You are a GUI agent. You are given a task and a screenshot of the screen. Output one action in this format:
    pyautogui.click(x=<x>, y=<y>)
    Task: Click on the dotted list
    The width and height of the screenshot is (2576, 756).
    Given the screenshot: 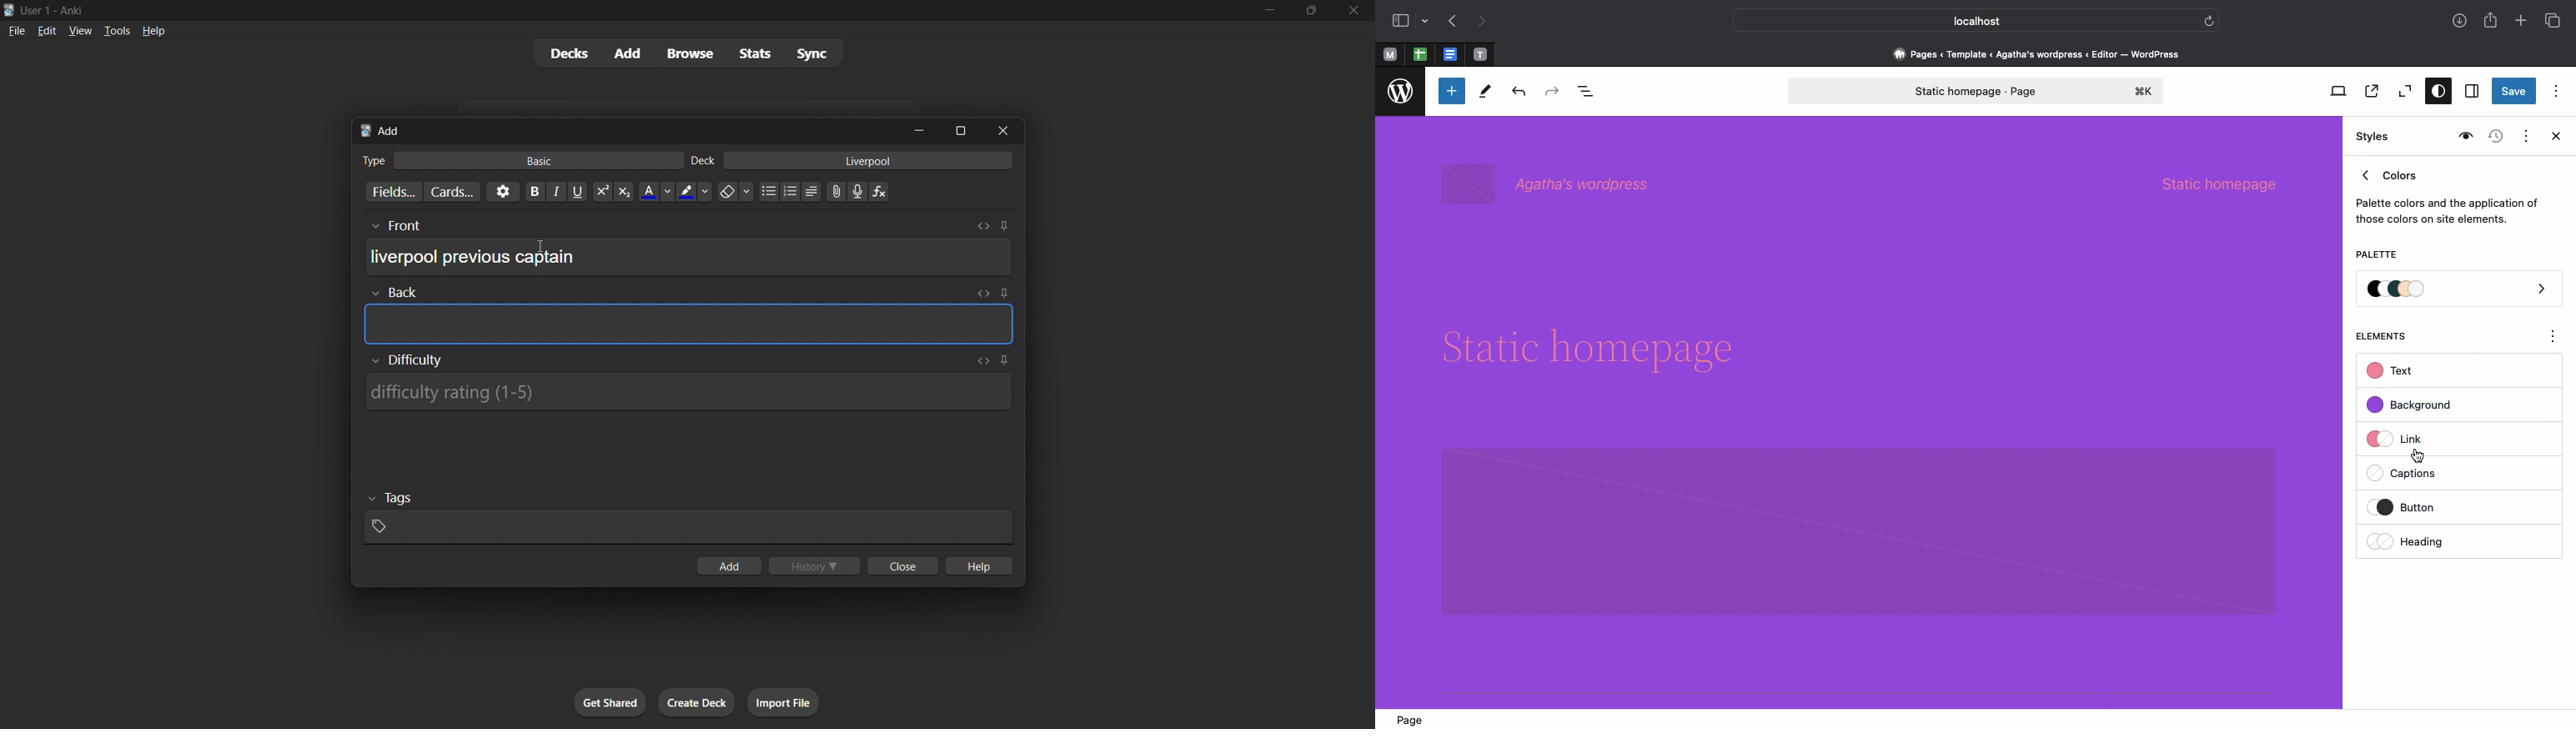 What is the action you would take?
    pyautogui.click(x=768, y=193)
    